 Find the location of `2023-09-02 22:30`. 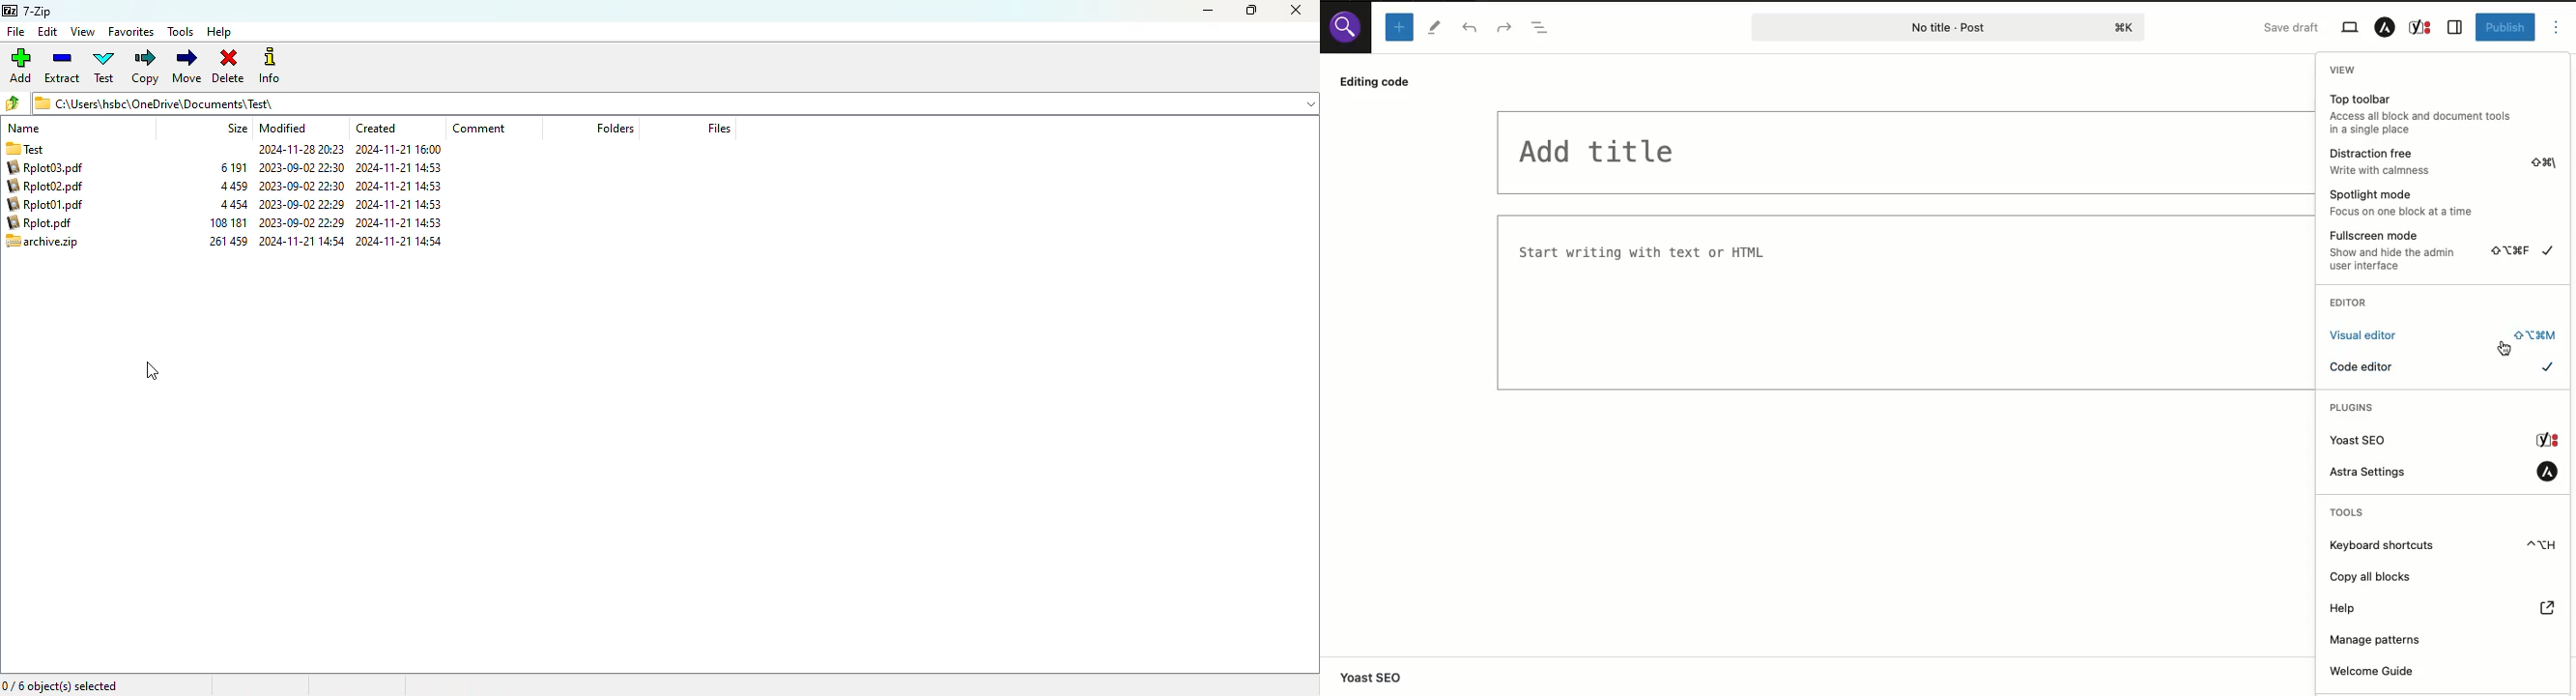

2023-09-02 22:30 is located at coordinates (302, 187).